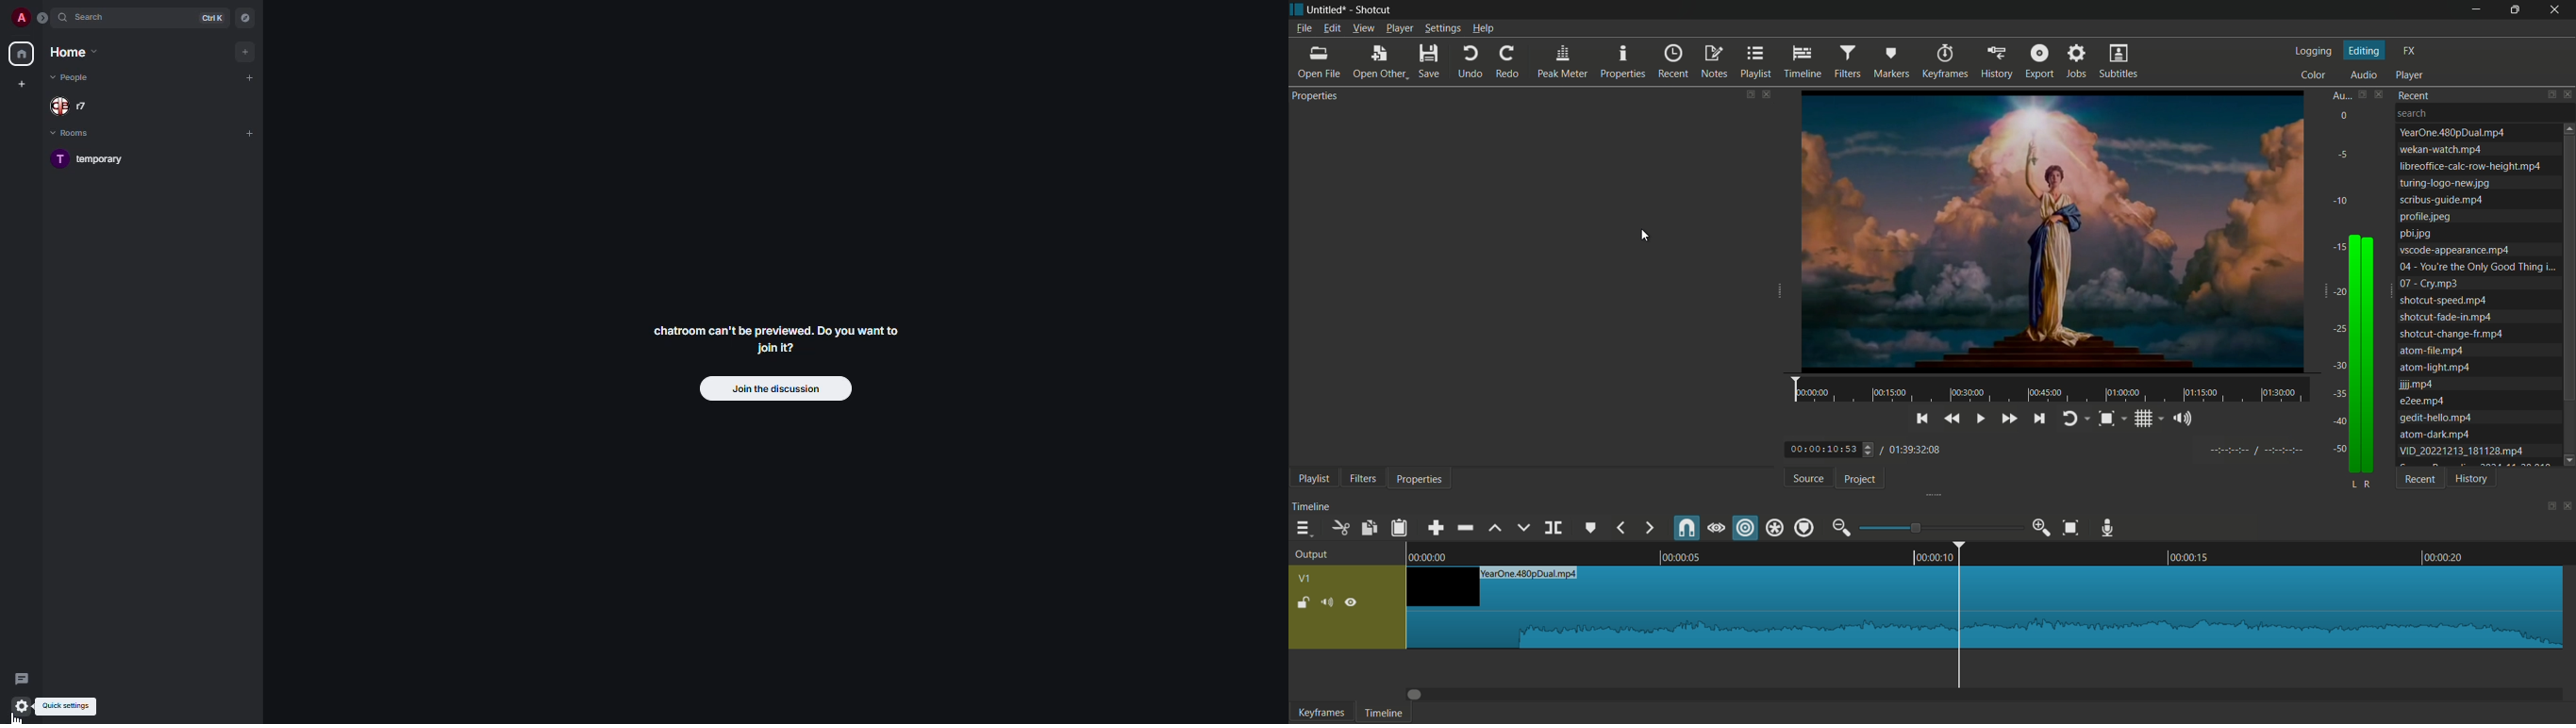 The image size is (2576, 728). Describe the element at coordinates (2039, 62) in the screenshot. I see `export` at that location.